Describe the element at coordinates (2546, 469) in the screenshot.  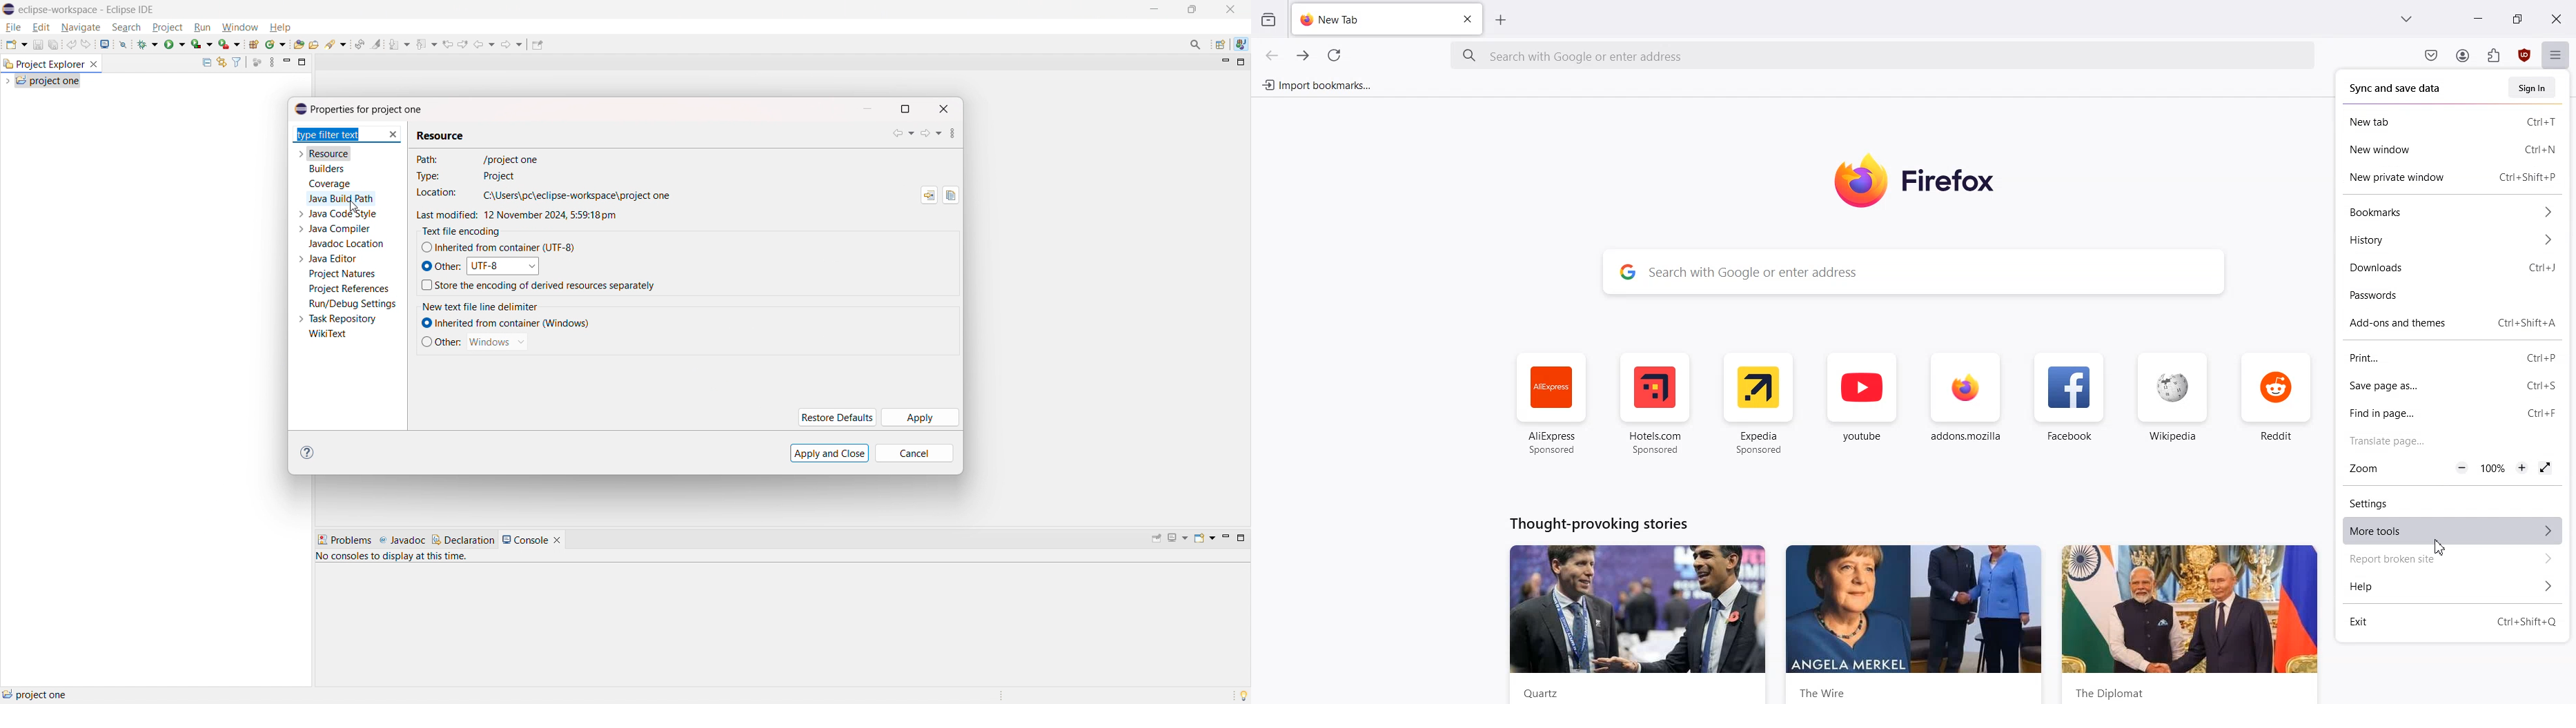
I see `Full screen` at that location.